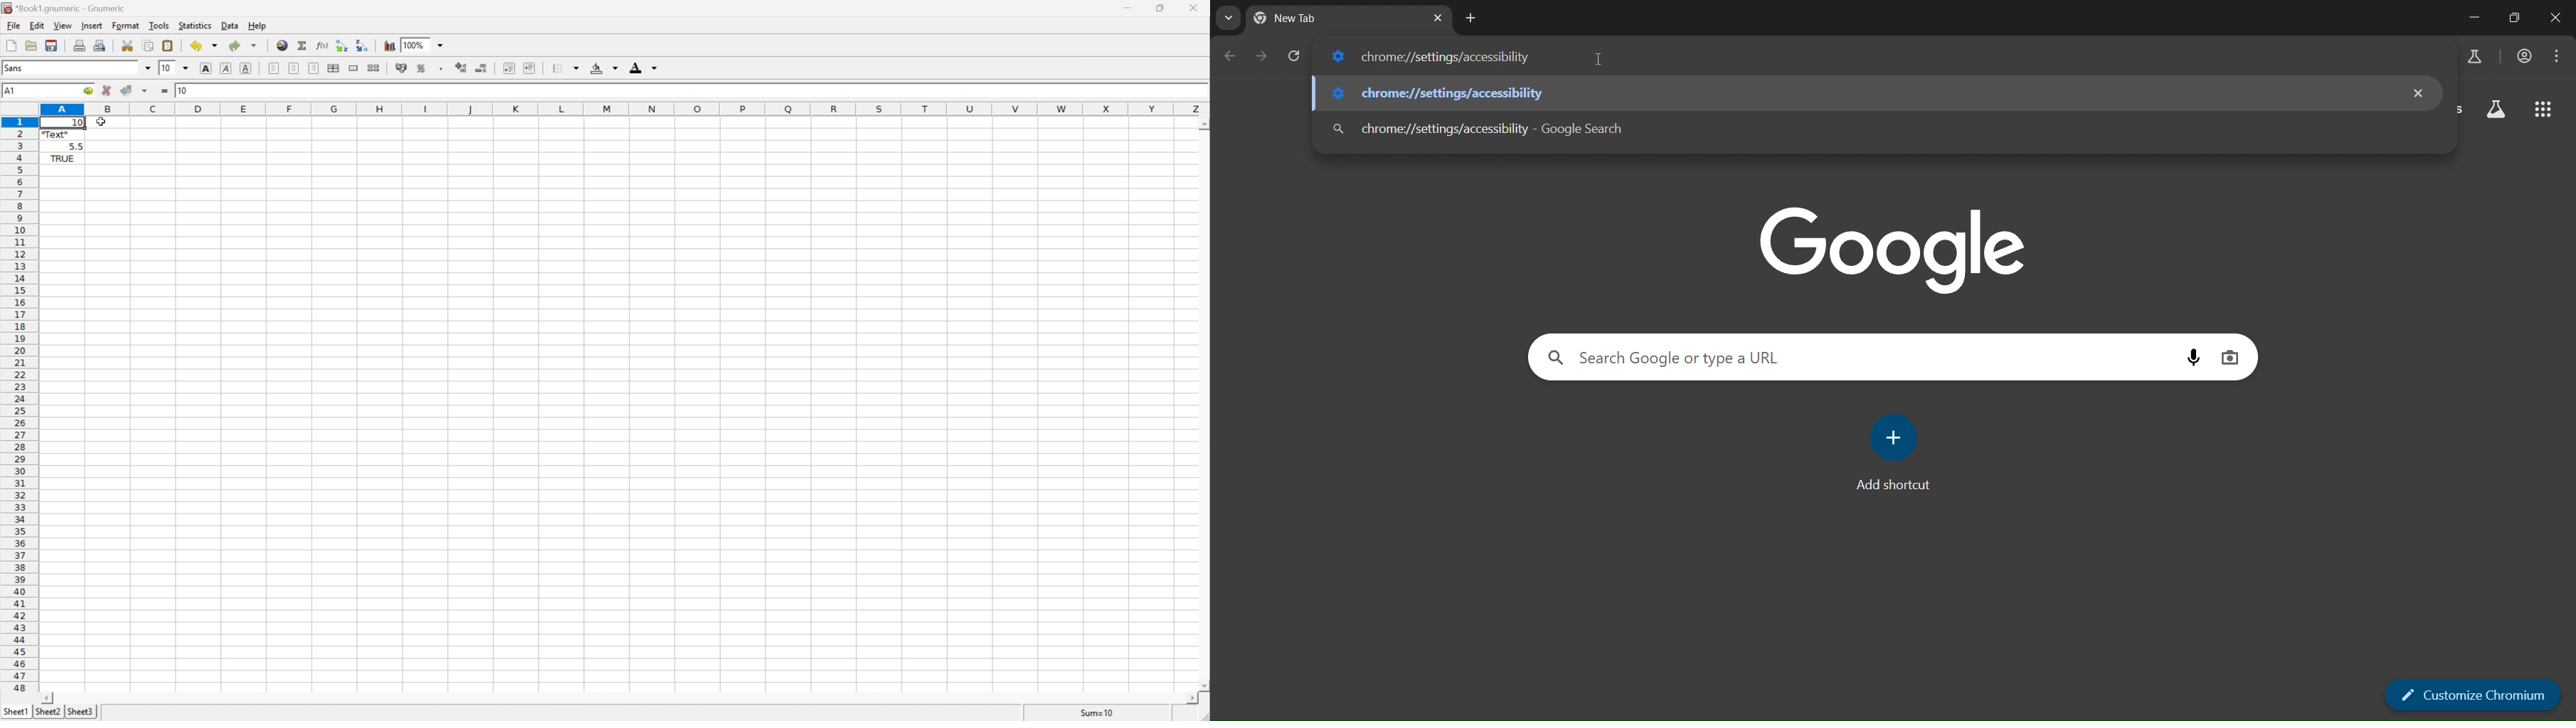 The width and height of the screenshot is (2576, 728). What do you see at coordinates (2470, 694) in the screenshot?
I see `customize chromium` at bounding box center [2470, 694].